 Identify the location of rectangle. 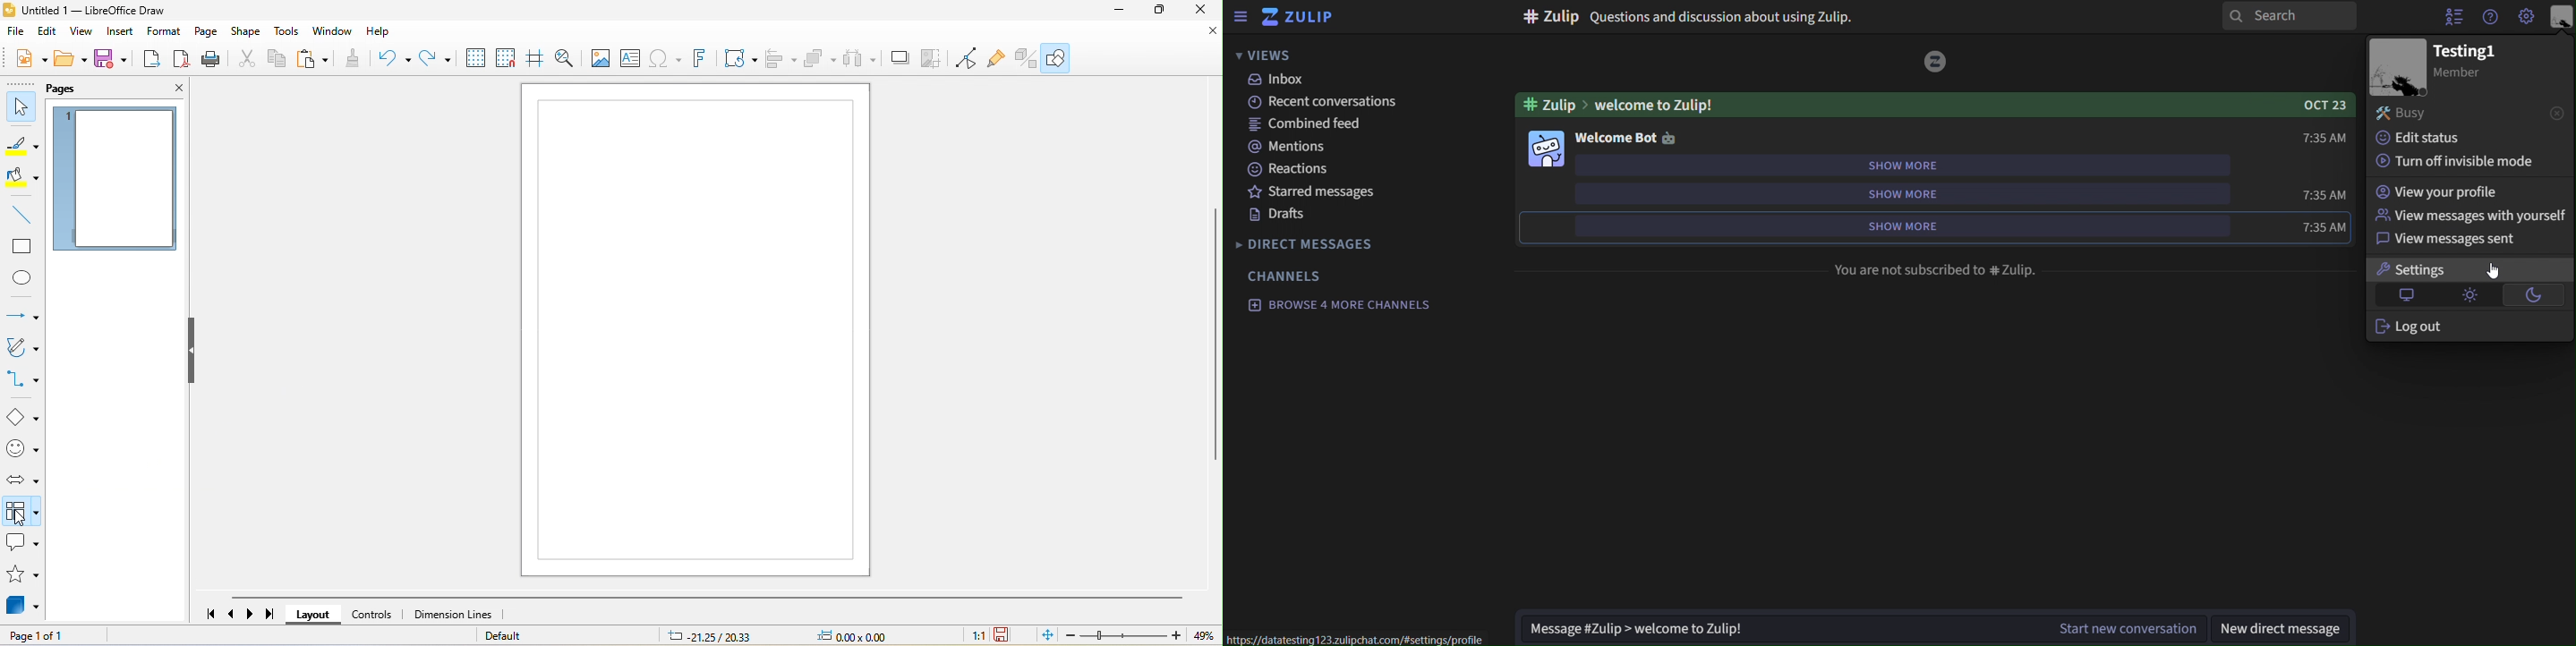
(24, 246).